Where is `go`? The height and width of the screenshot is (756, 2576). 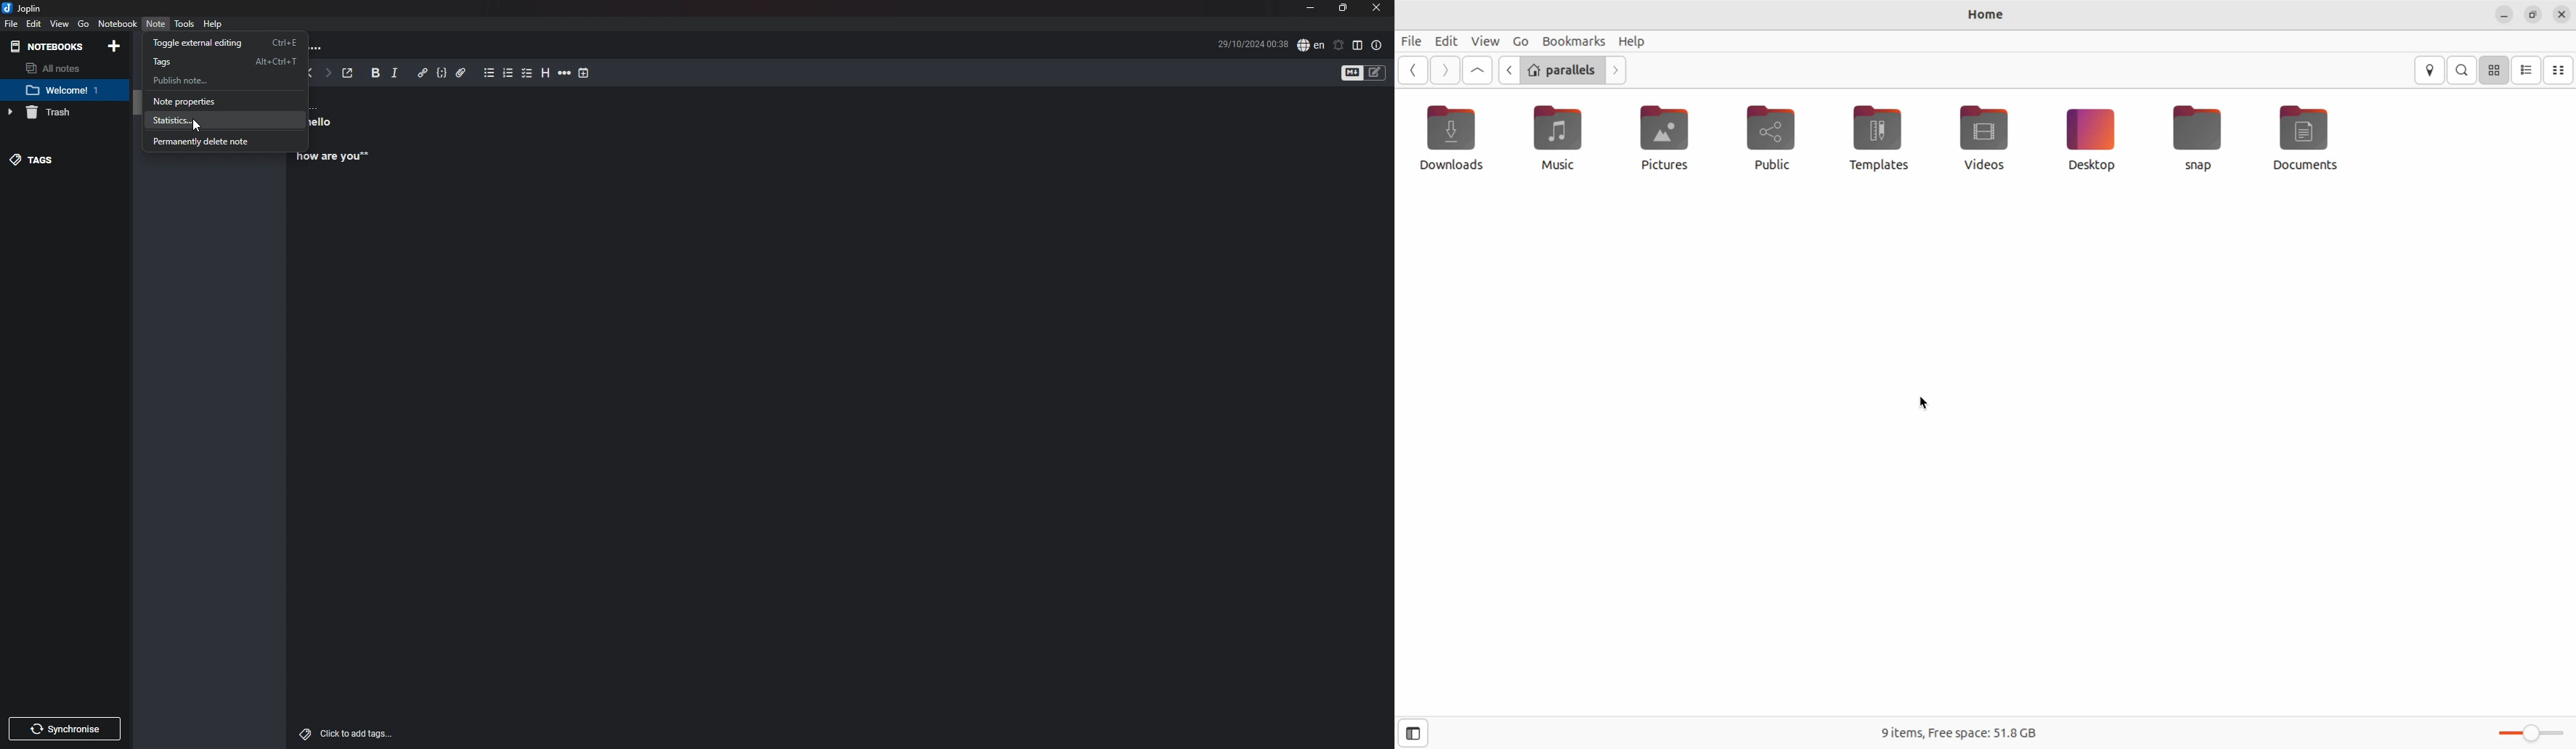 go is located at coordinates (83, 25).